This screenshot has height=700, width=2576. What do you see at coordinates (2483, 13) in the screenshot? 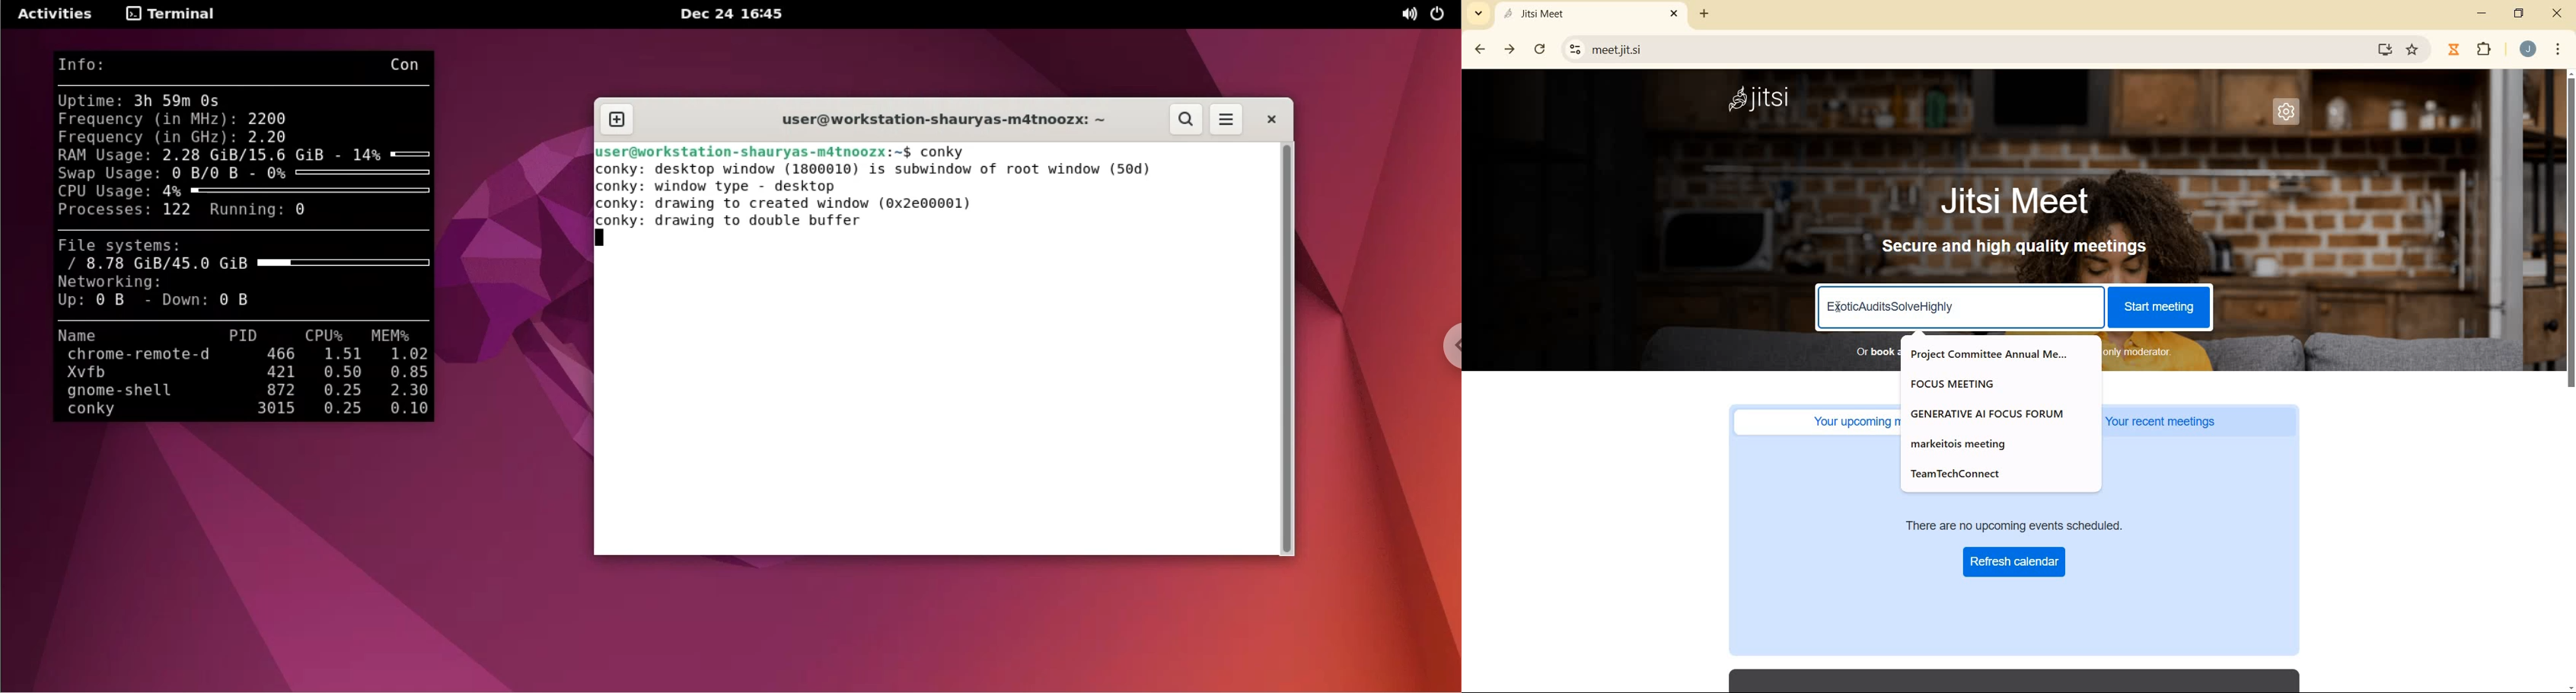
I see `minimize` at bounding box center [2483, 13].